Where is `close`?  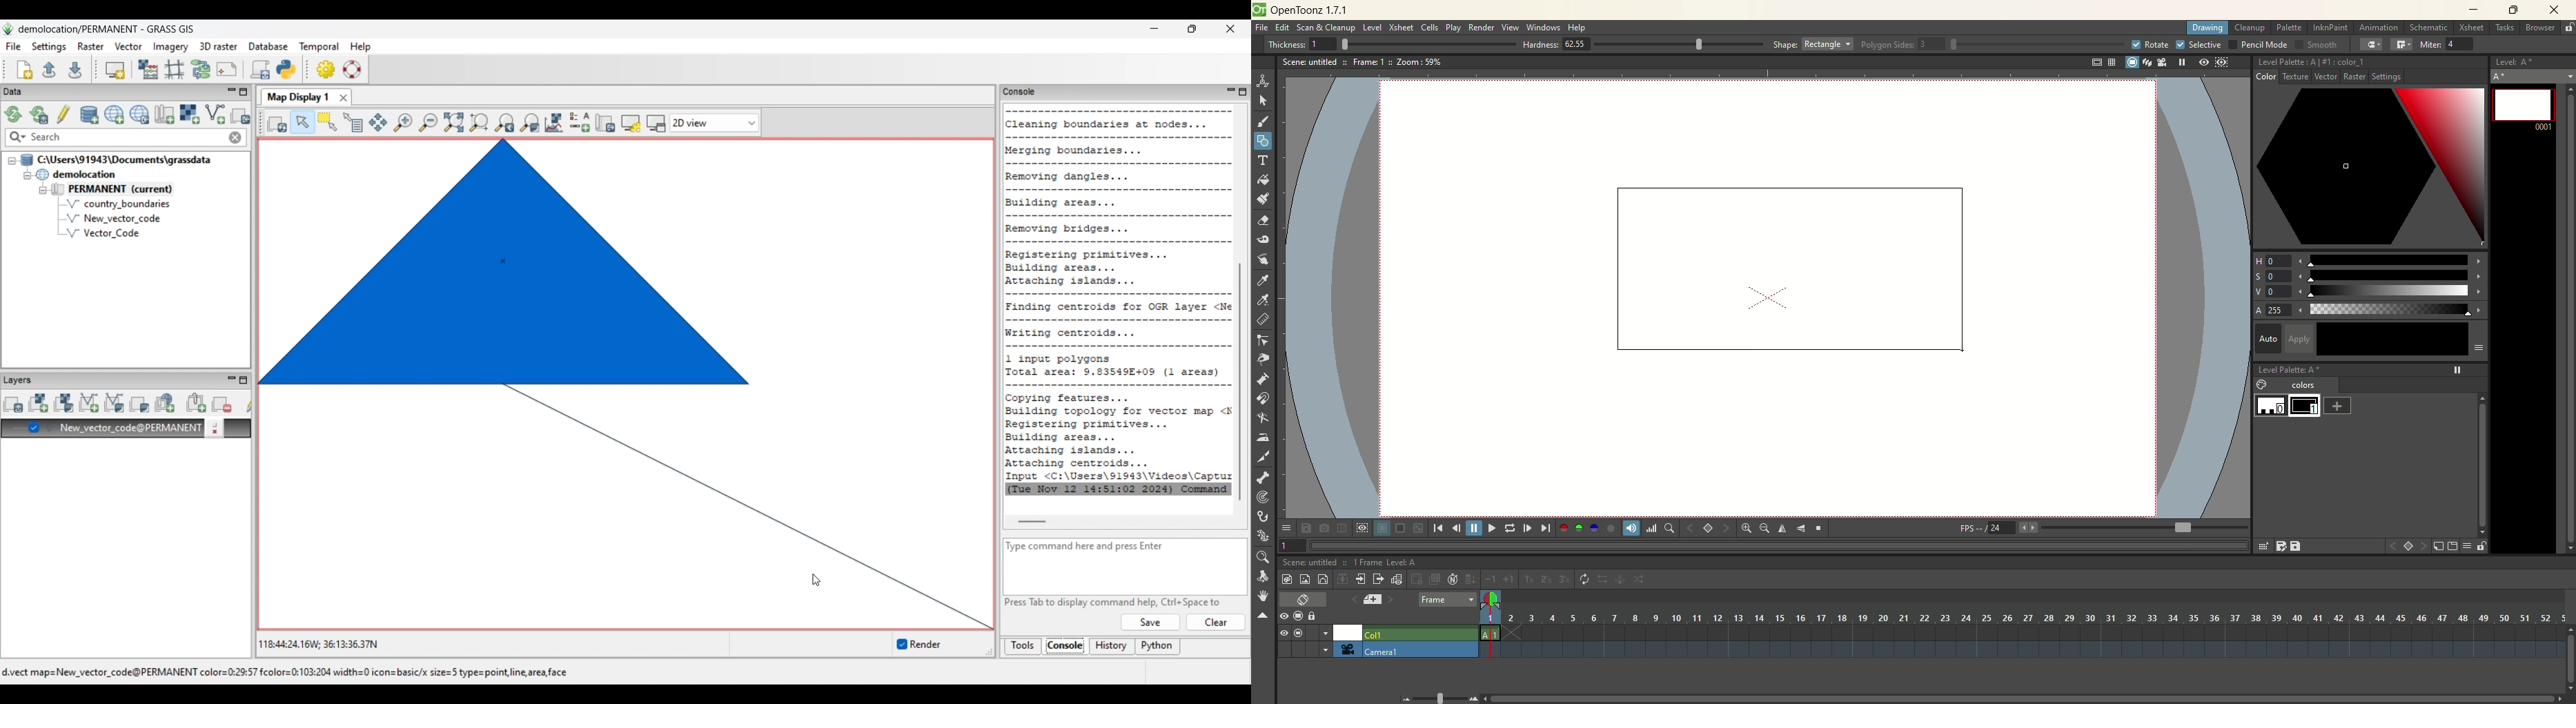
close is located at coordinates (2550, 11).